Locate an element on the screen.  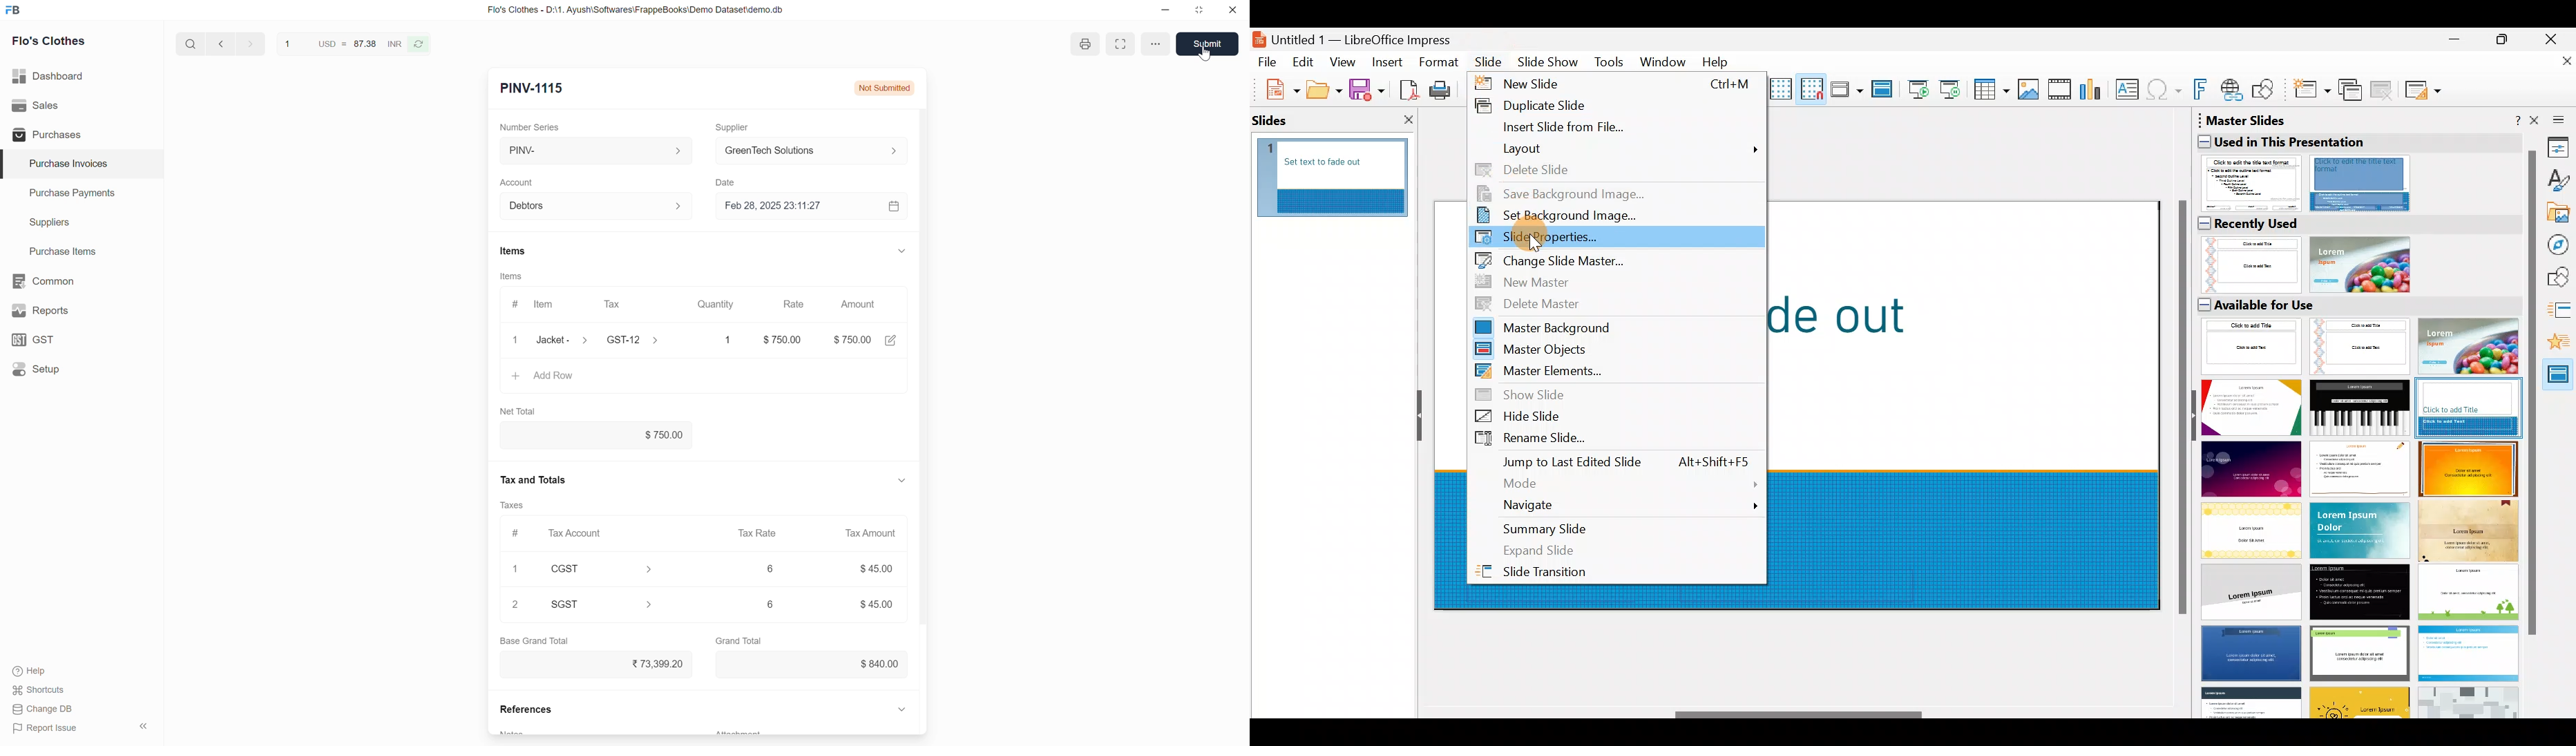
Duplicate slide is located at coordinates (2352, 90).